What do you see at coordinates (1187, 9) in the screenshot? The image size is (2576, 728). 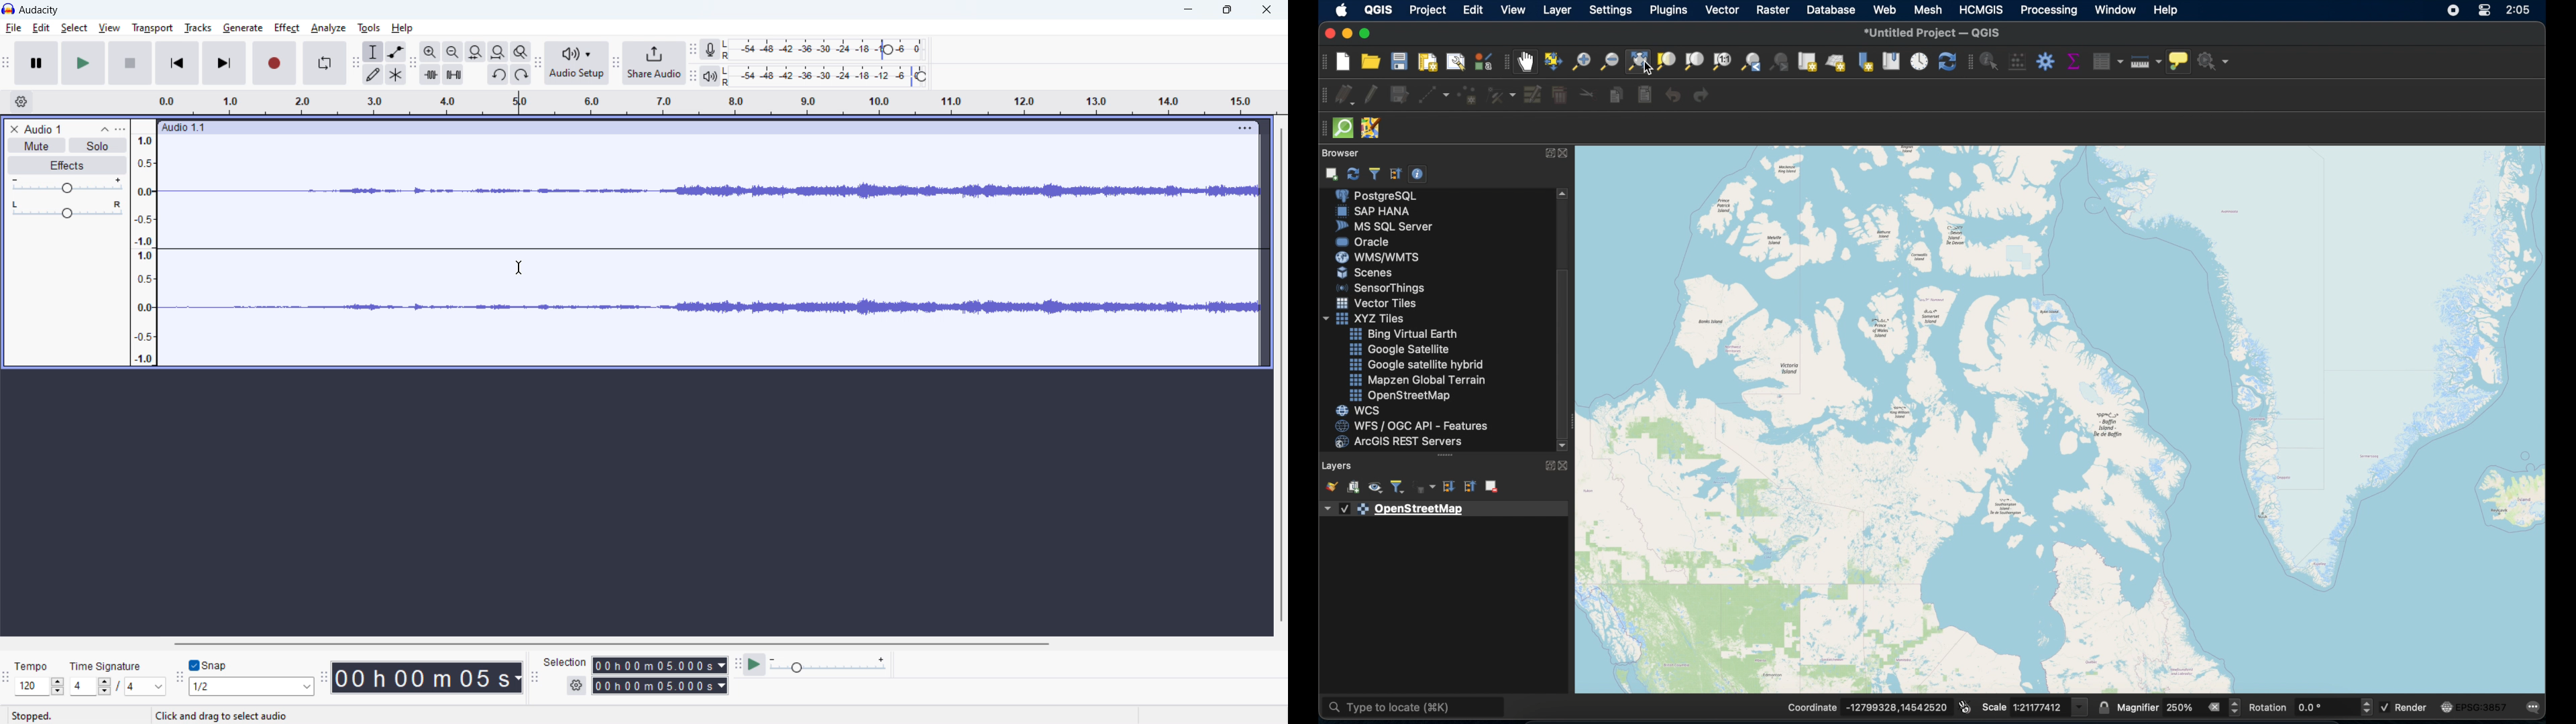 I see `minimize` at bounding box center [1187, 9].